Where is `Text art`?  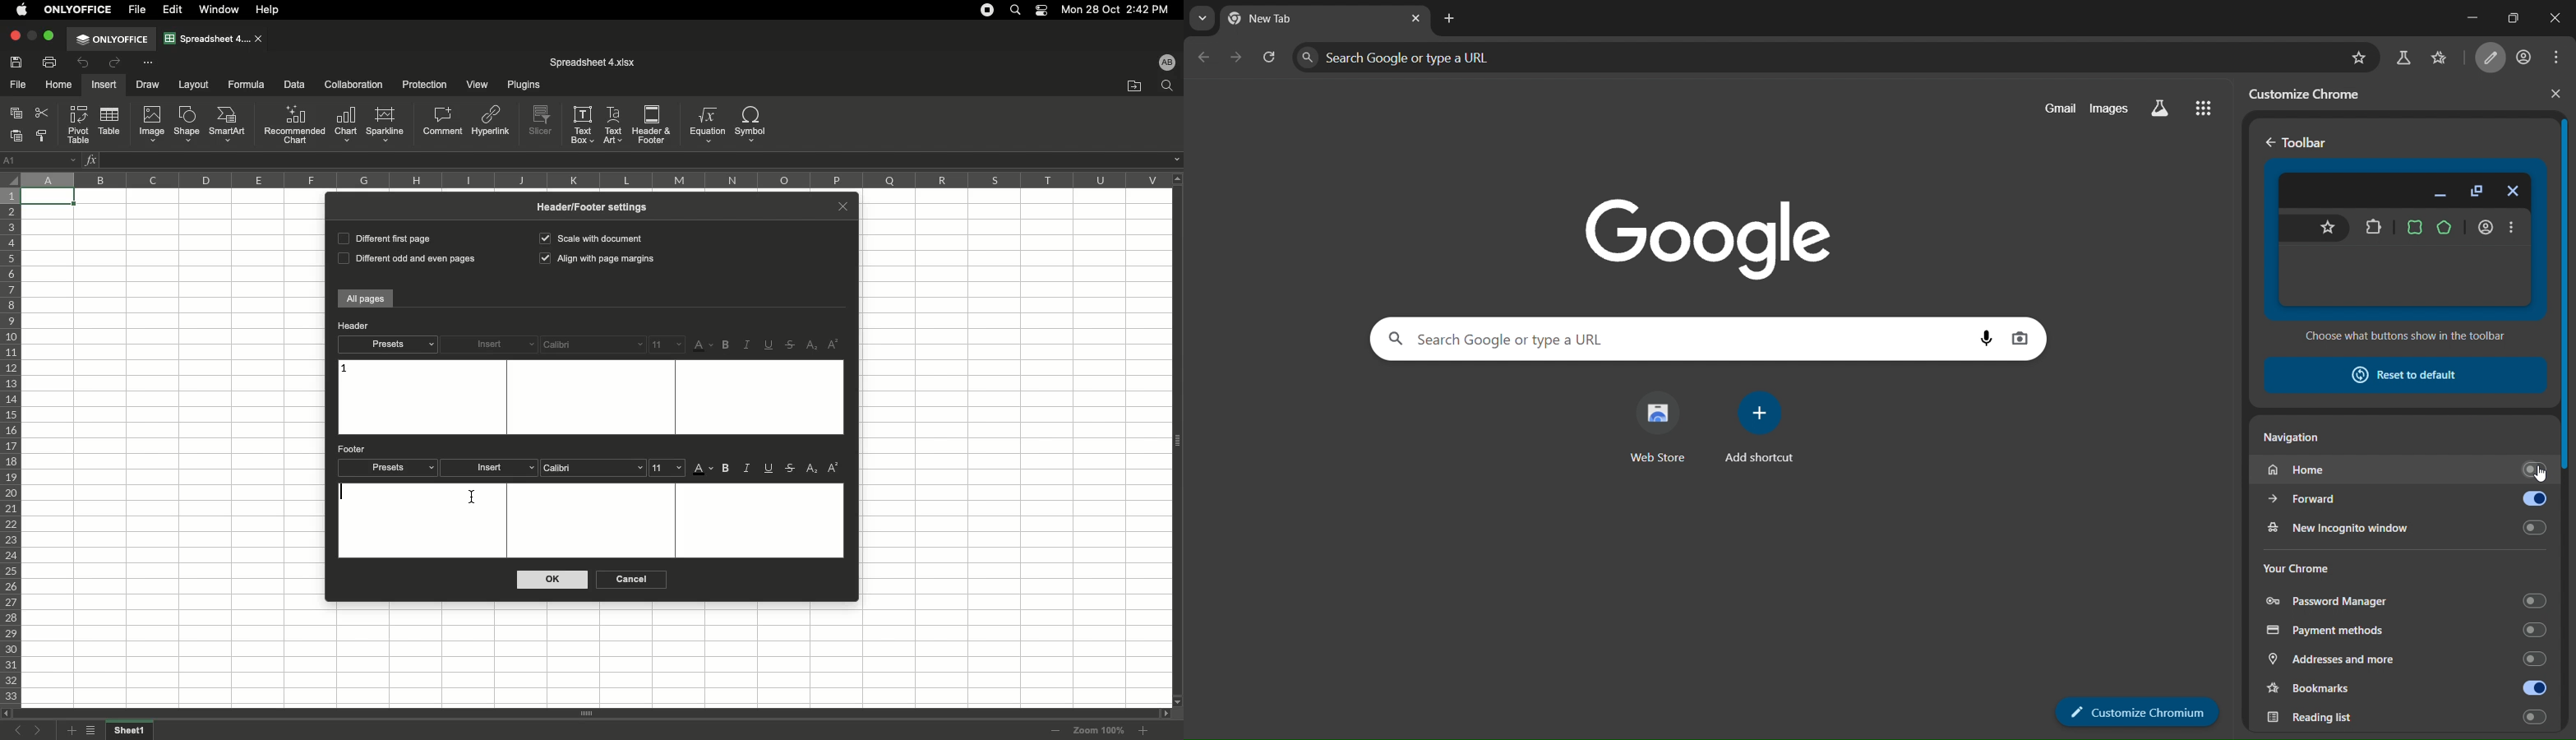 Text art is located at coordinates (614, 123).